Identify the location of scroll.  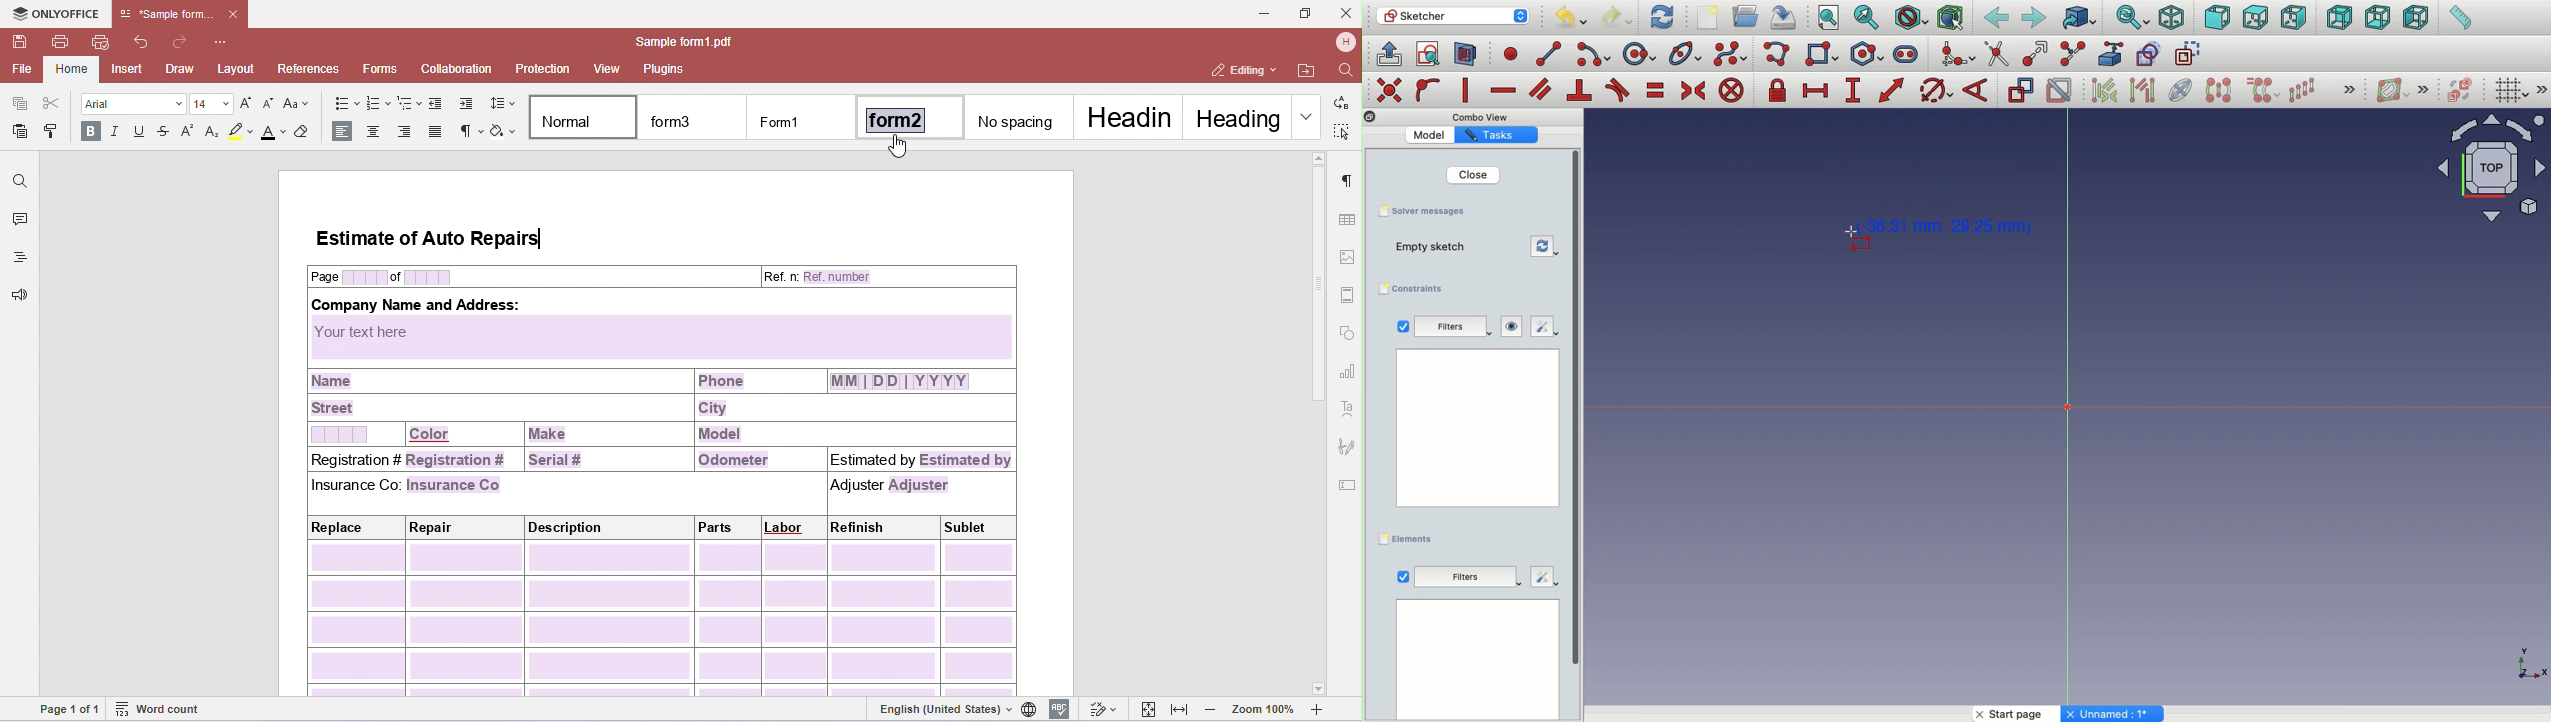
(1578, 434).